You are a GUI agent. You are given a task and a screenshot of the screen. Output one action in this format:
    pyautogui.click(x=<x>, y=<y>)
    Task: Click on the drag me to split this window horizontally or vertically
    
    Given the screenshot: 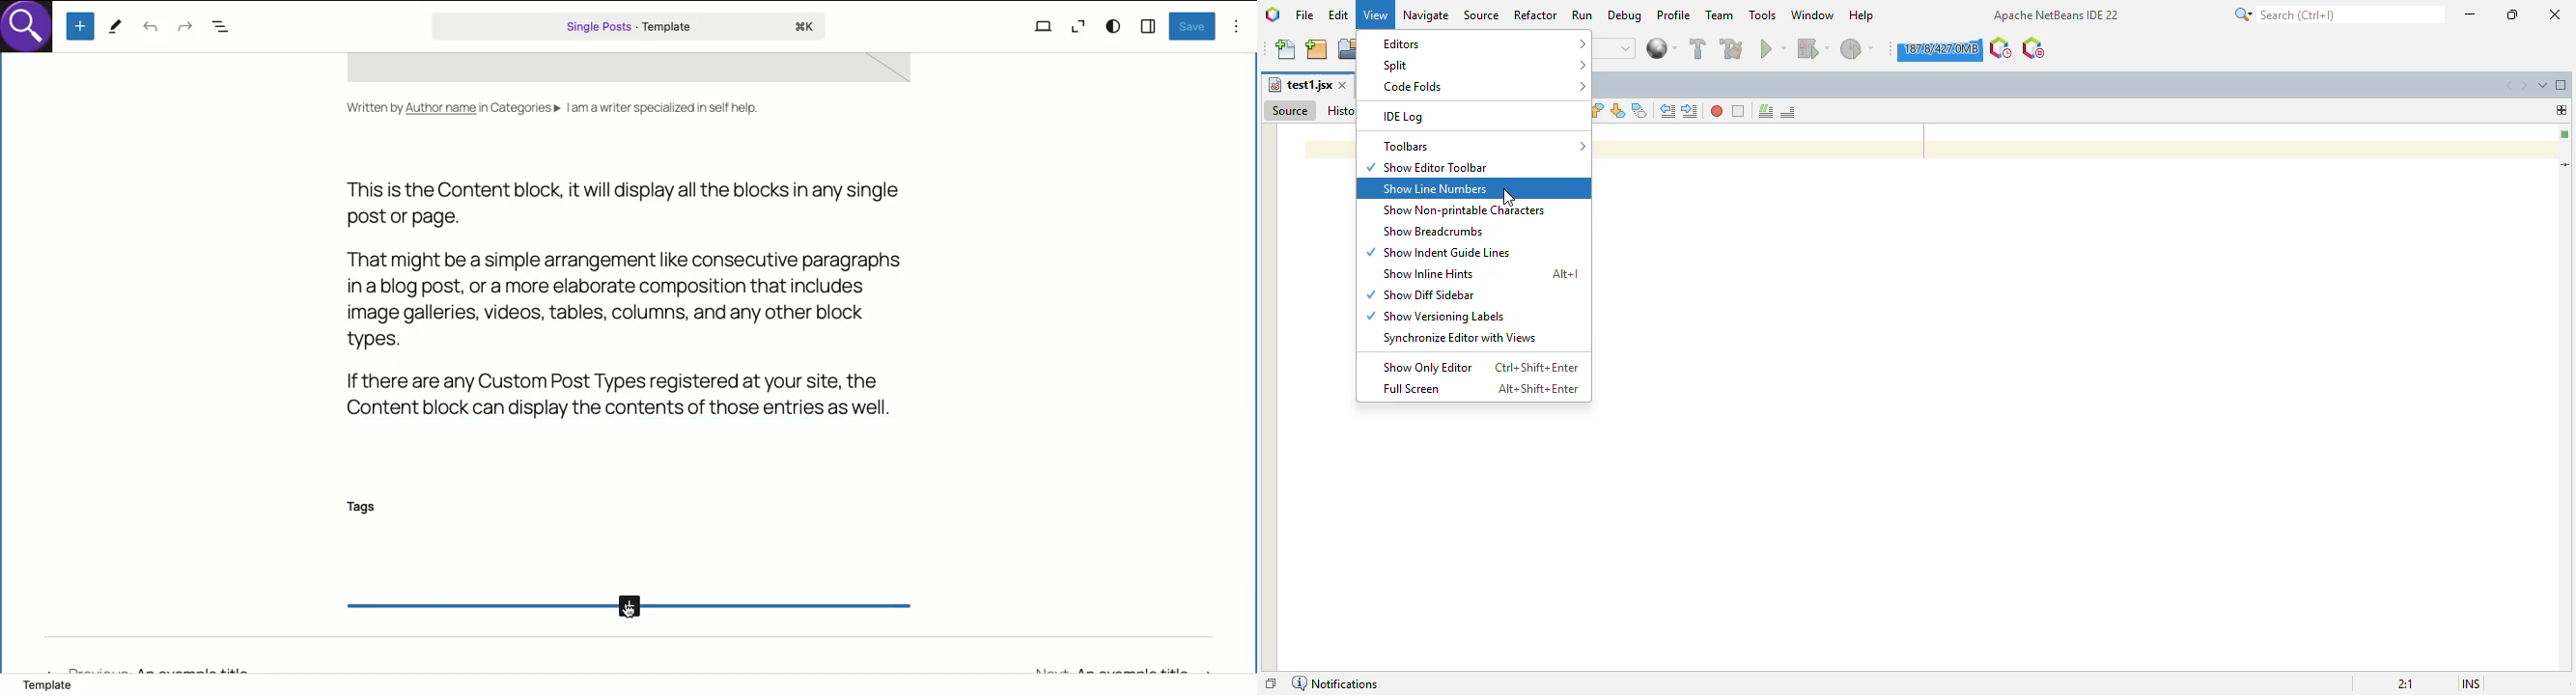 What is the action you would take?
    pyautogui.click(x=2562, y=110)
    